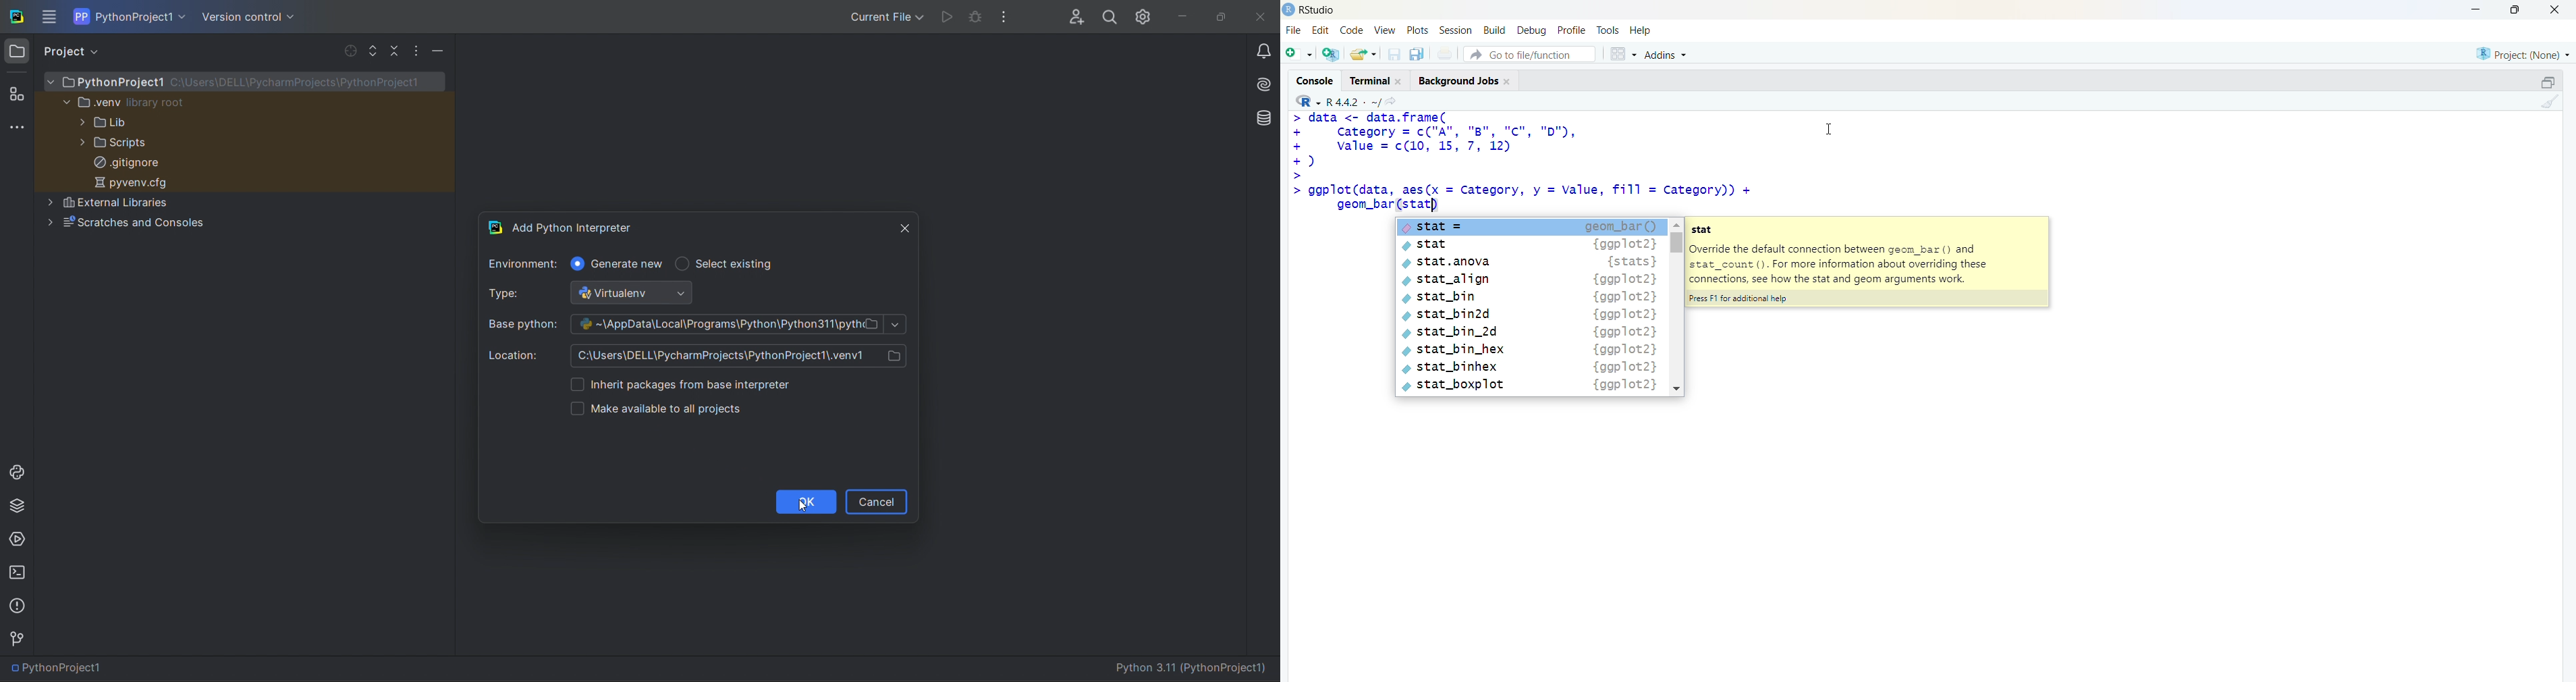  Describe the element at coordinates (1830, 127) in the screenshot. I see `Cursor` at that location.